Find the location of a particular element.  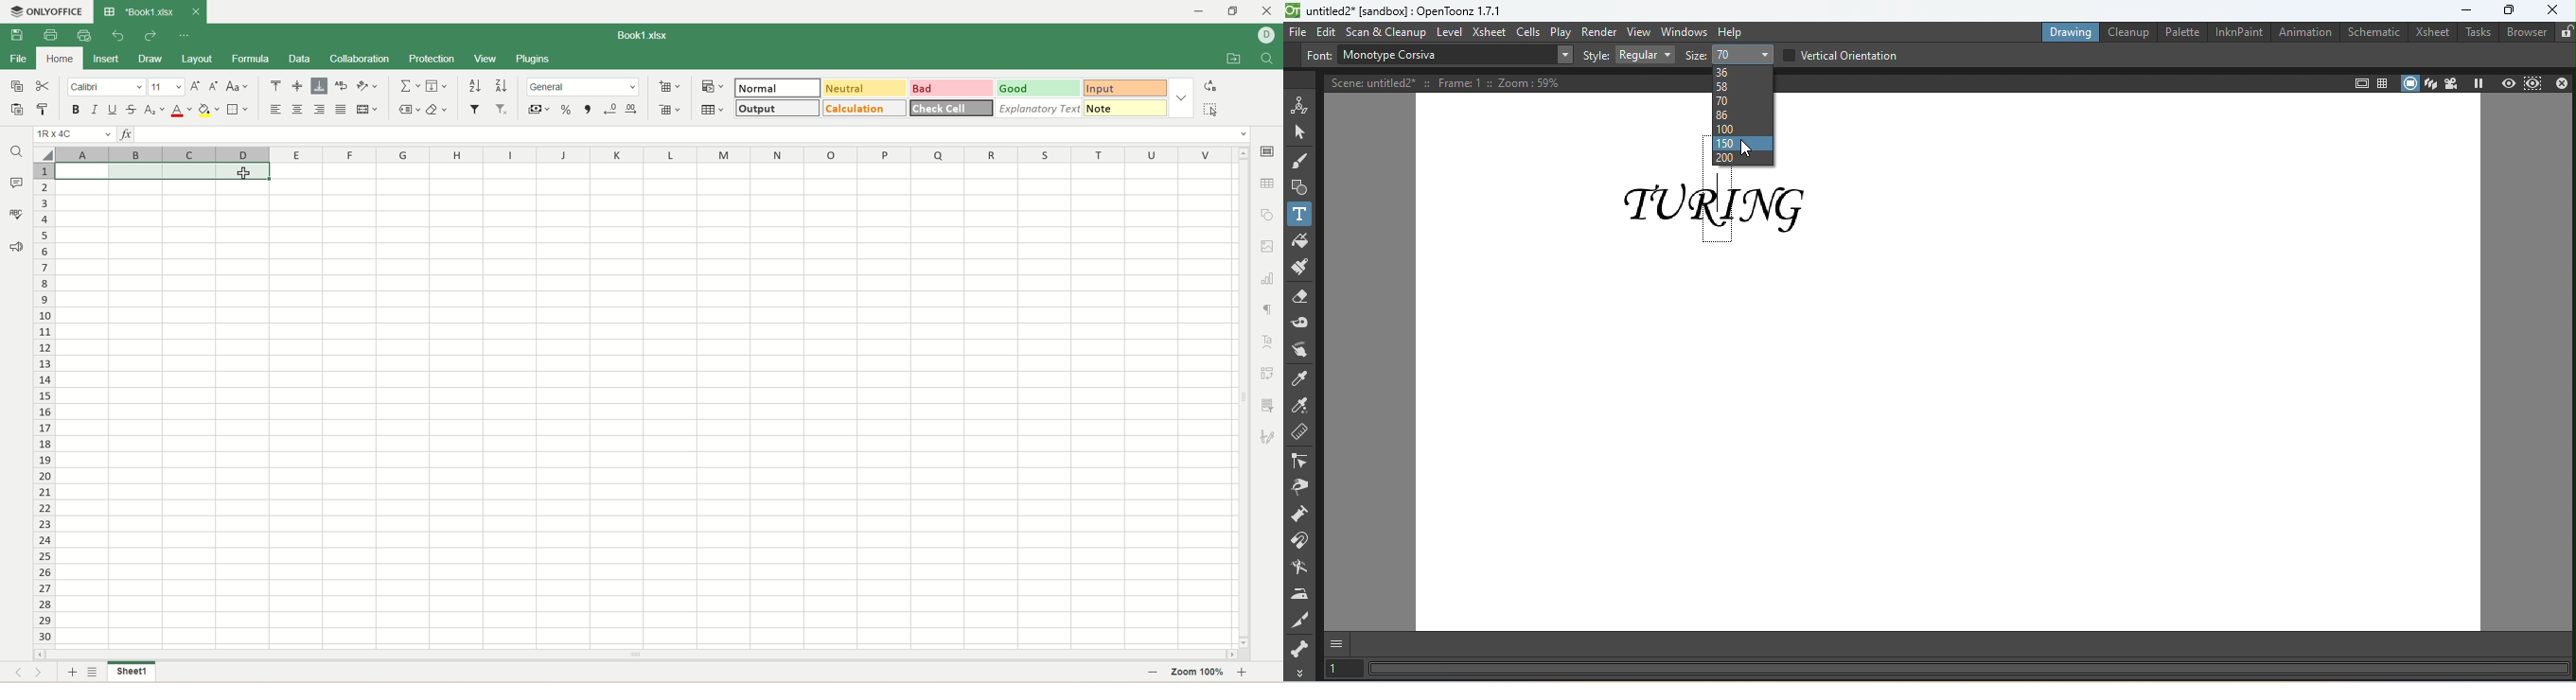

next is located at coordinates (45, 674).